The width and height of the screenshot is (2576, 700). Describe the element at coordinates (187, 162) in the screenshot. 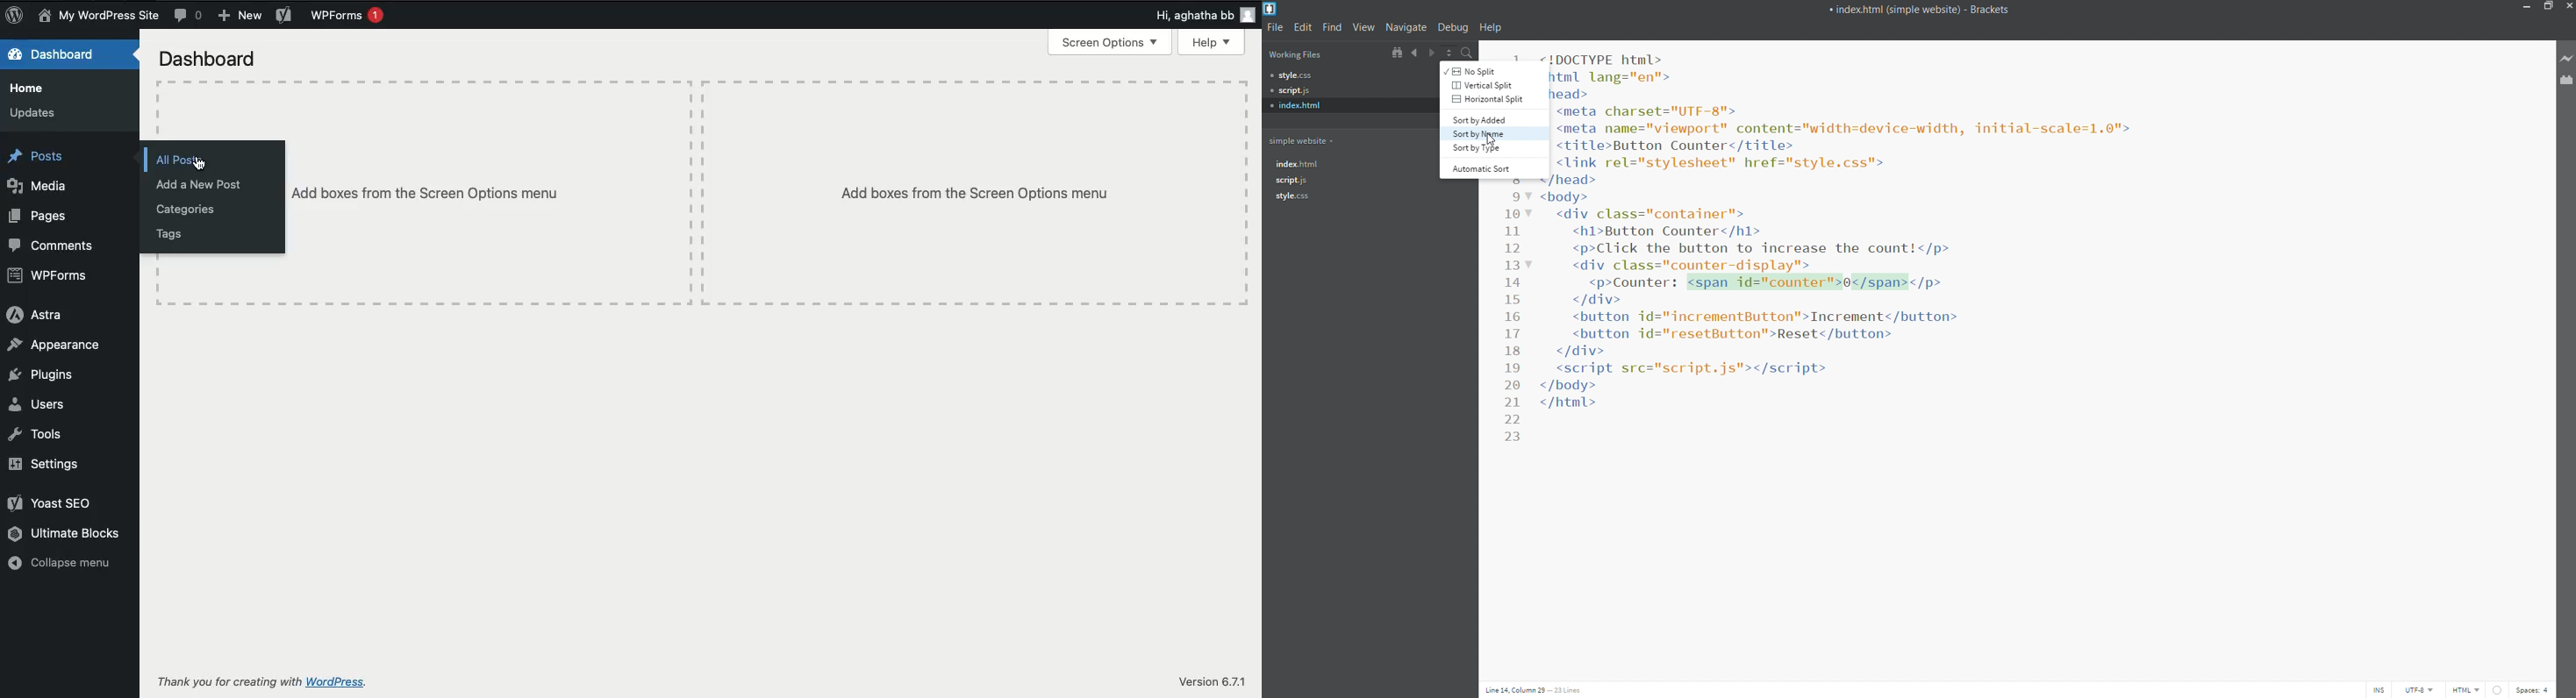

I see `Click` at that location.